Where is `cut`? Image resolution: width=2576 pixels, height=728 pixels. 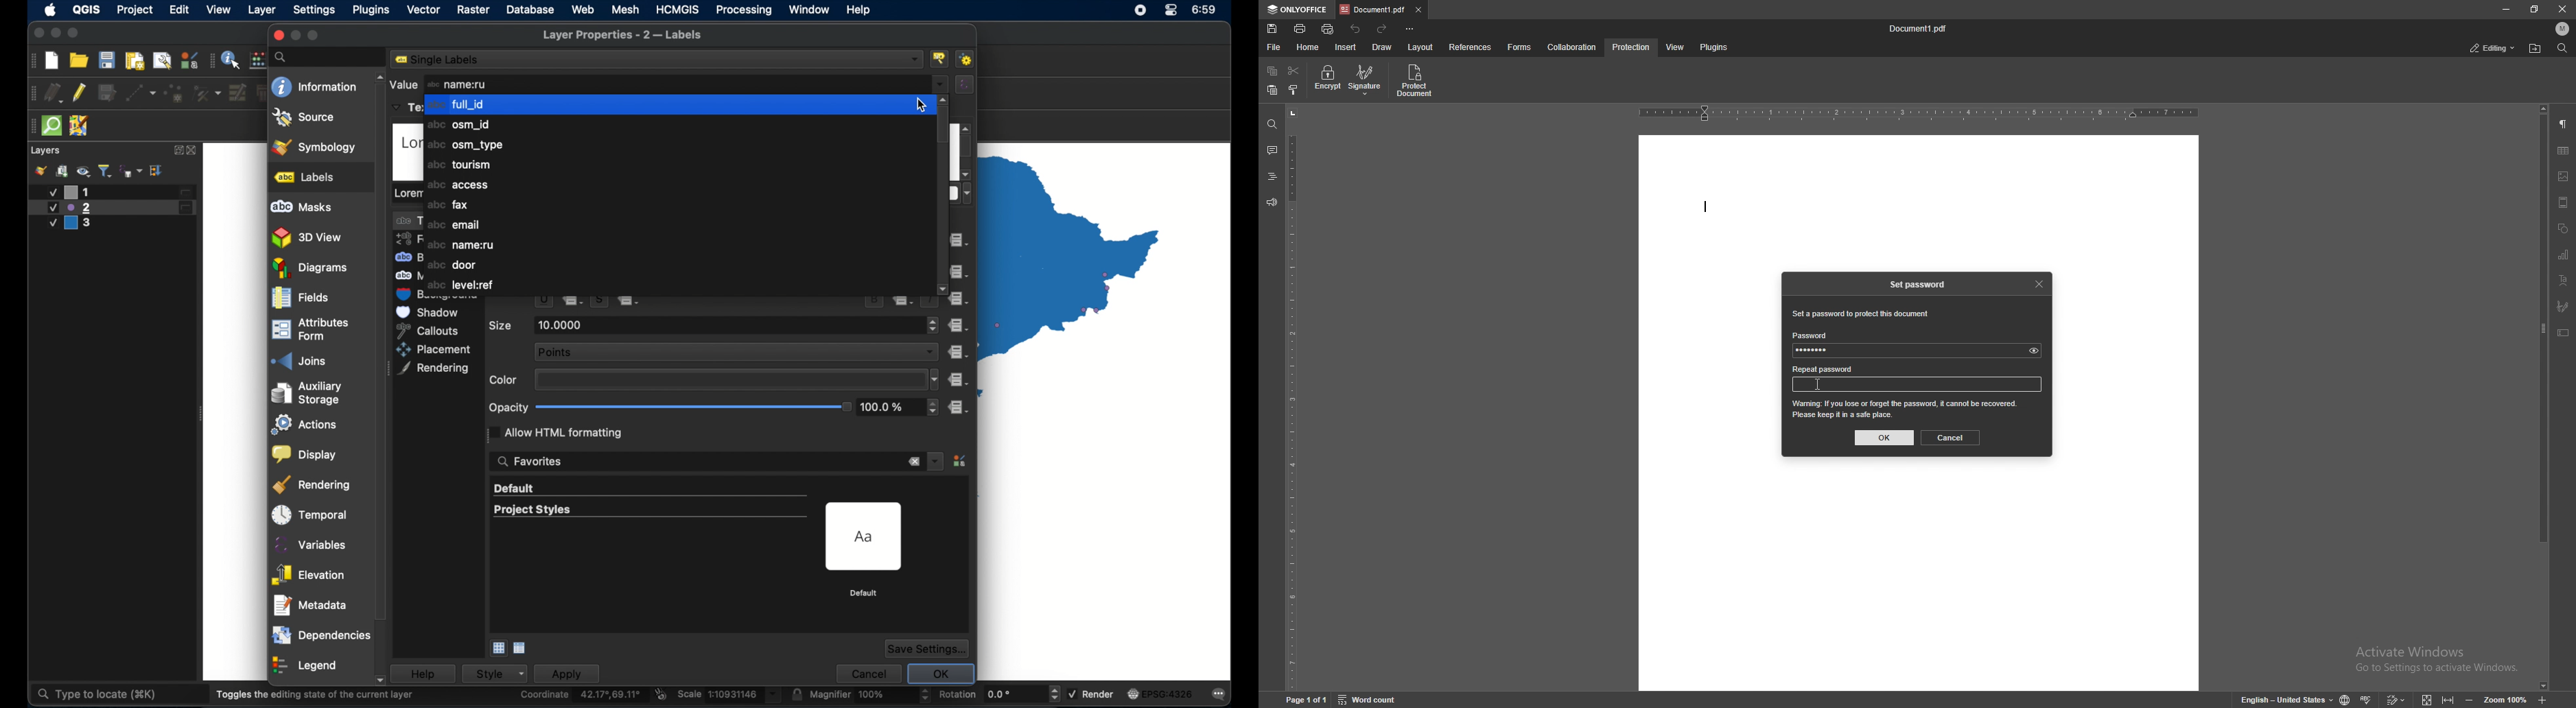
cut is located at coordinates (1293, 70).